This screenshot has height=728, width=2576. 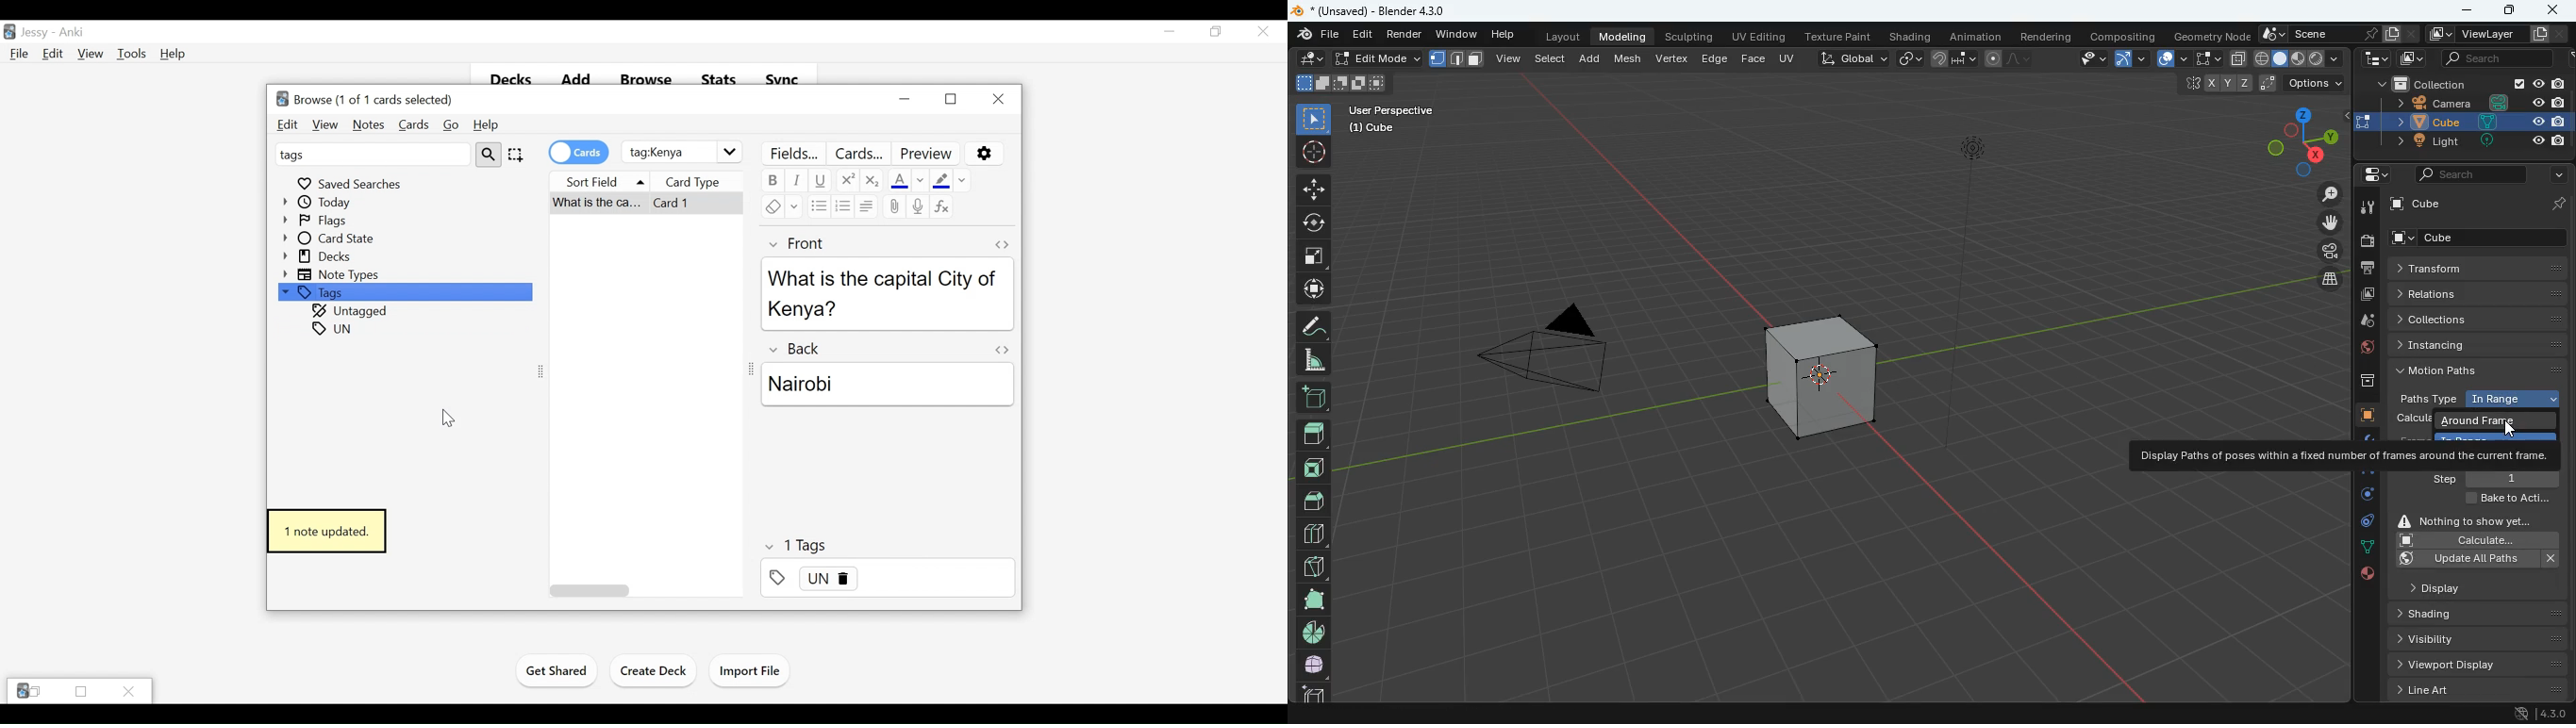 I want to click on Tools, so click(x=132, y=54).